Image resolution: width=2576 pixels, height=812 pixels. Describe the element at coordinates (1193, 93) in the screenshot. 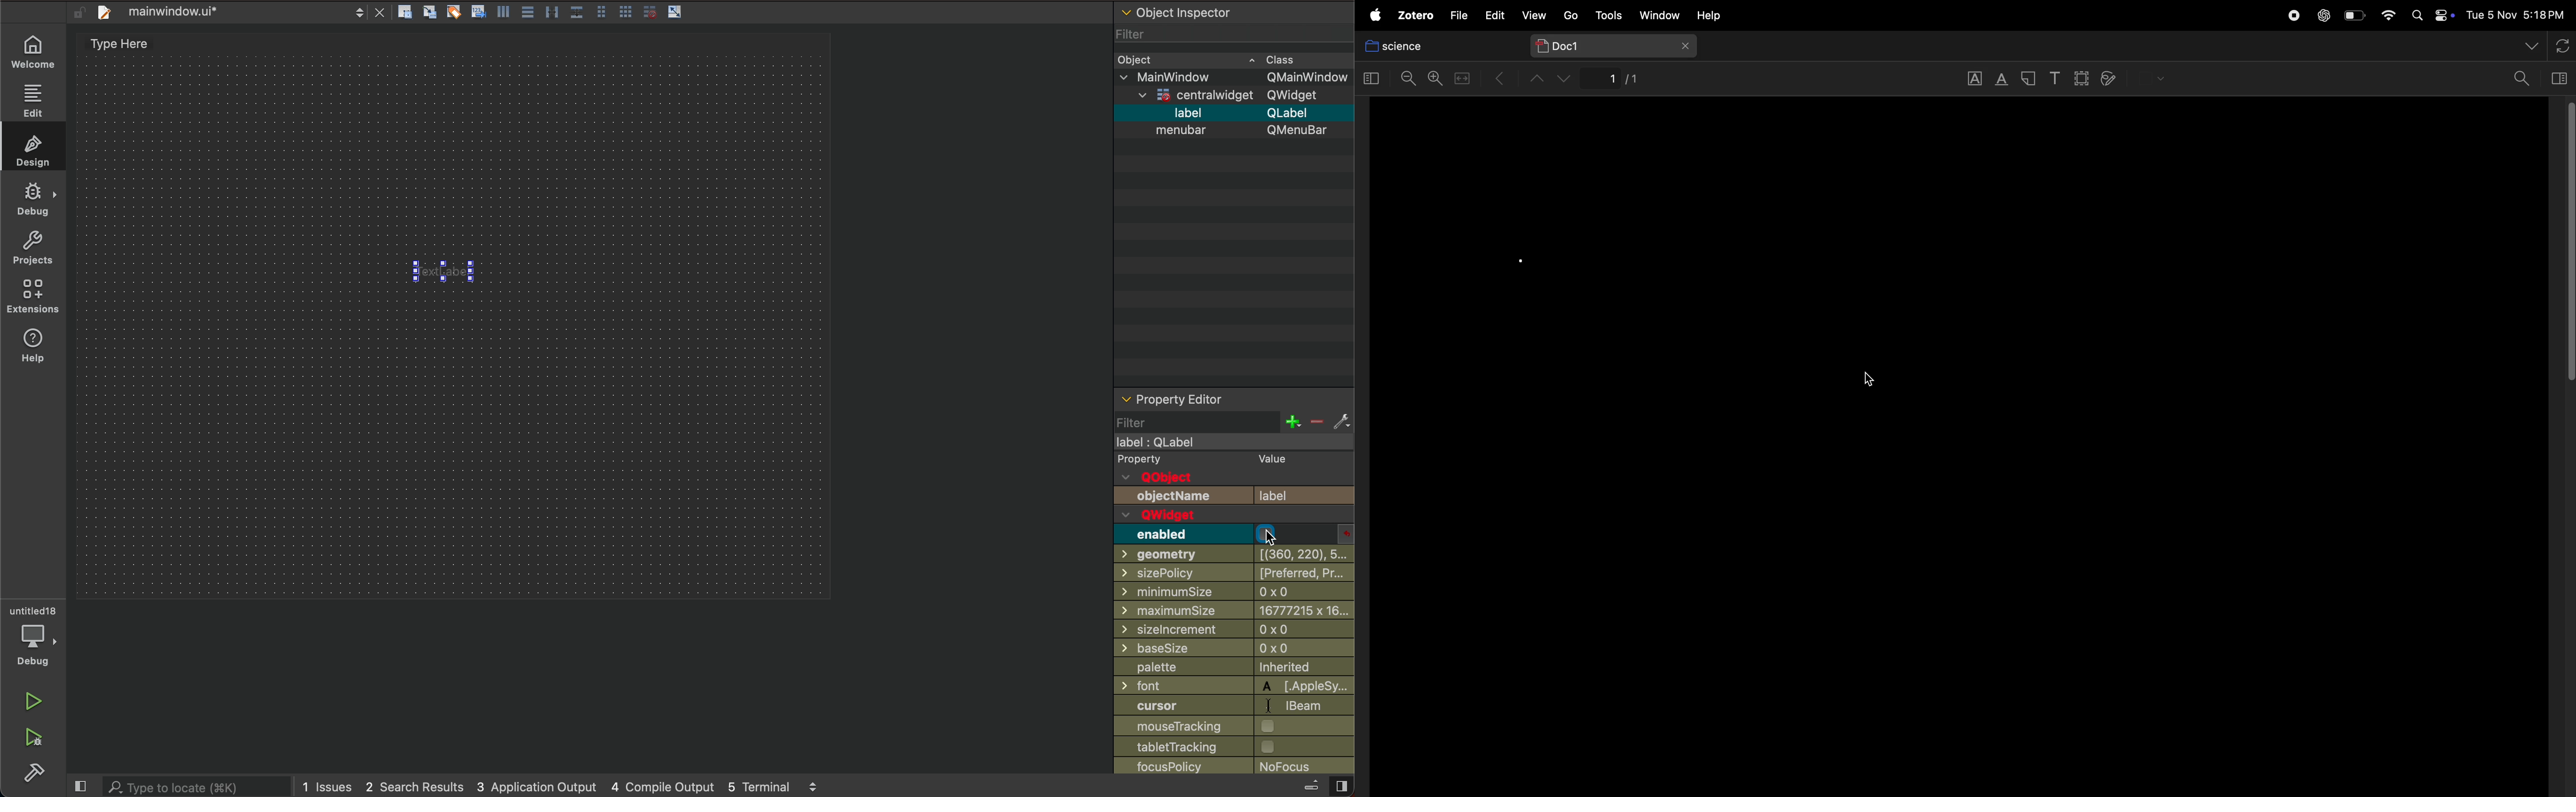

I see `centrawidget` at that location.